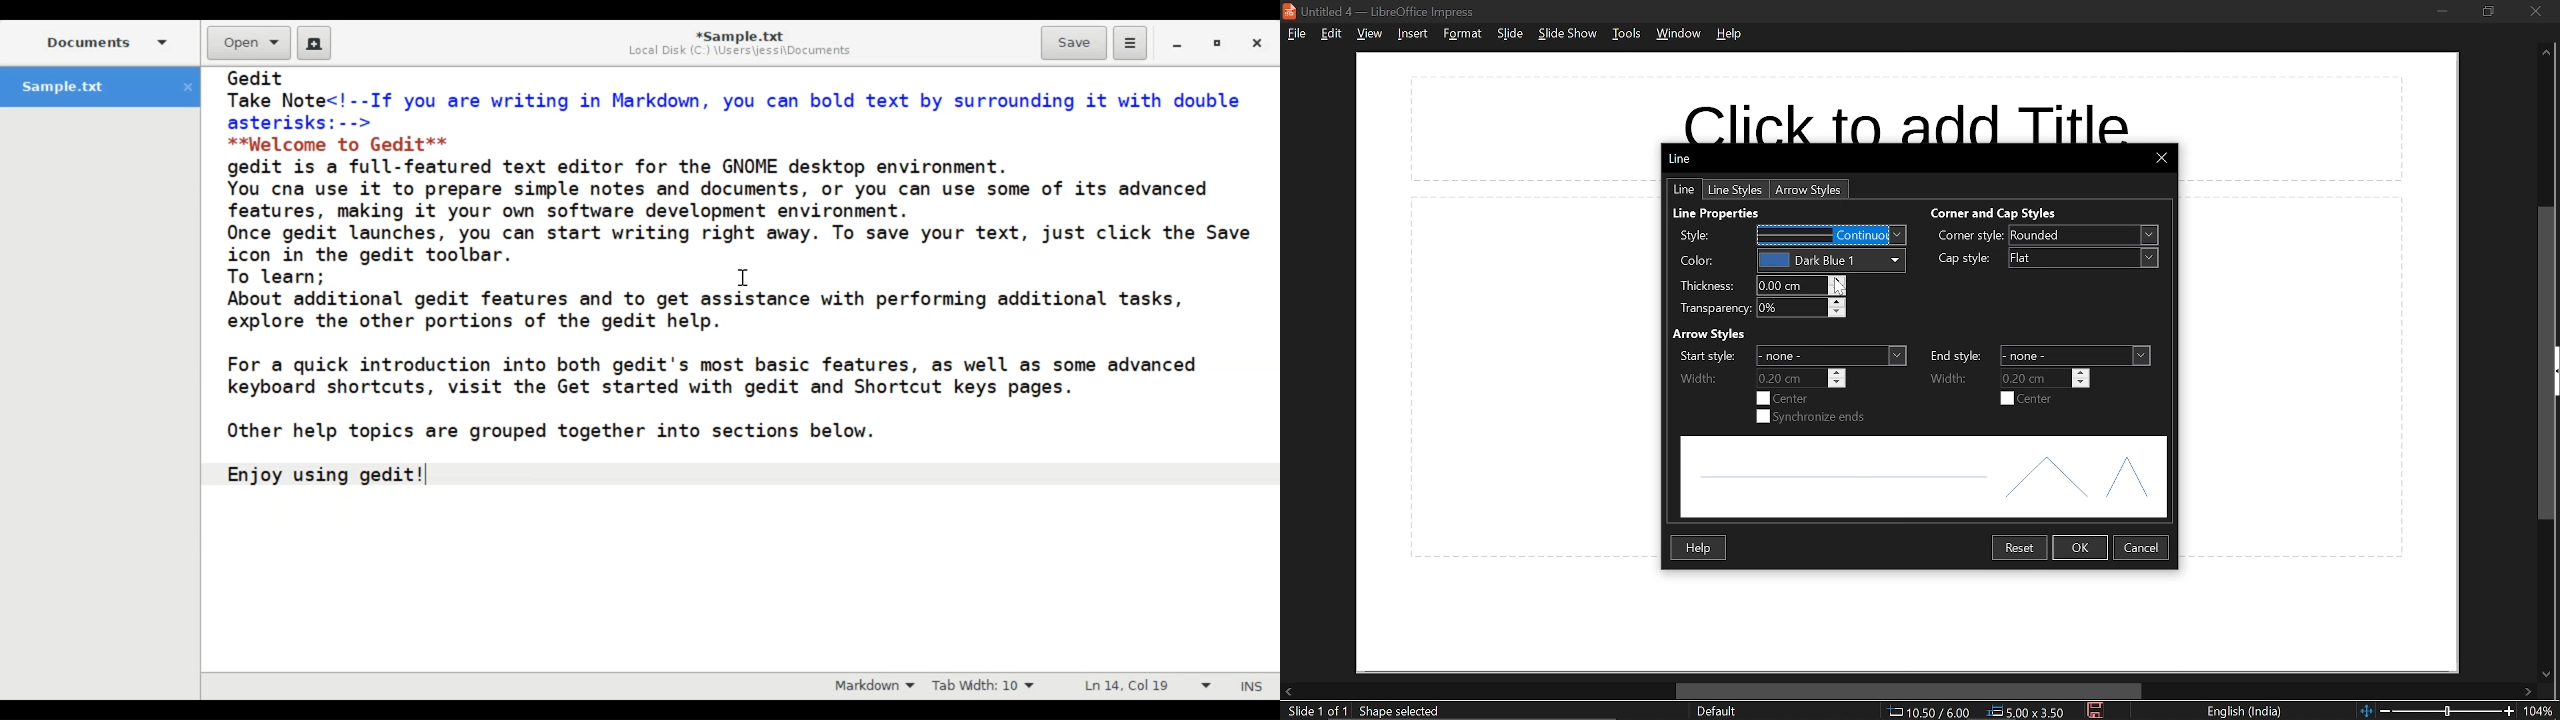  Describe the element at coordinates (1683, 158) in the screenshot. I see `Current window` at that location.